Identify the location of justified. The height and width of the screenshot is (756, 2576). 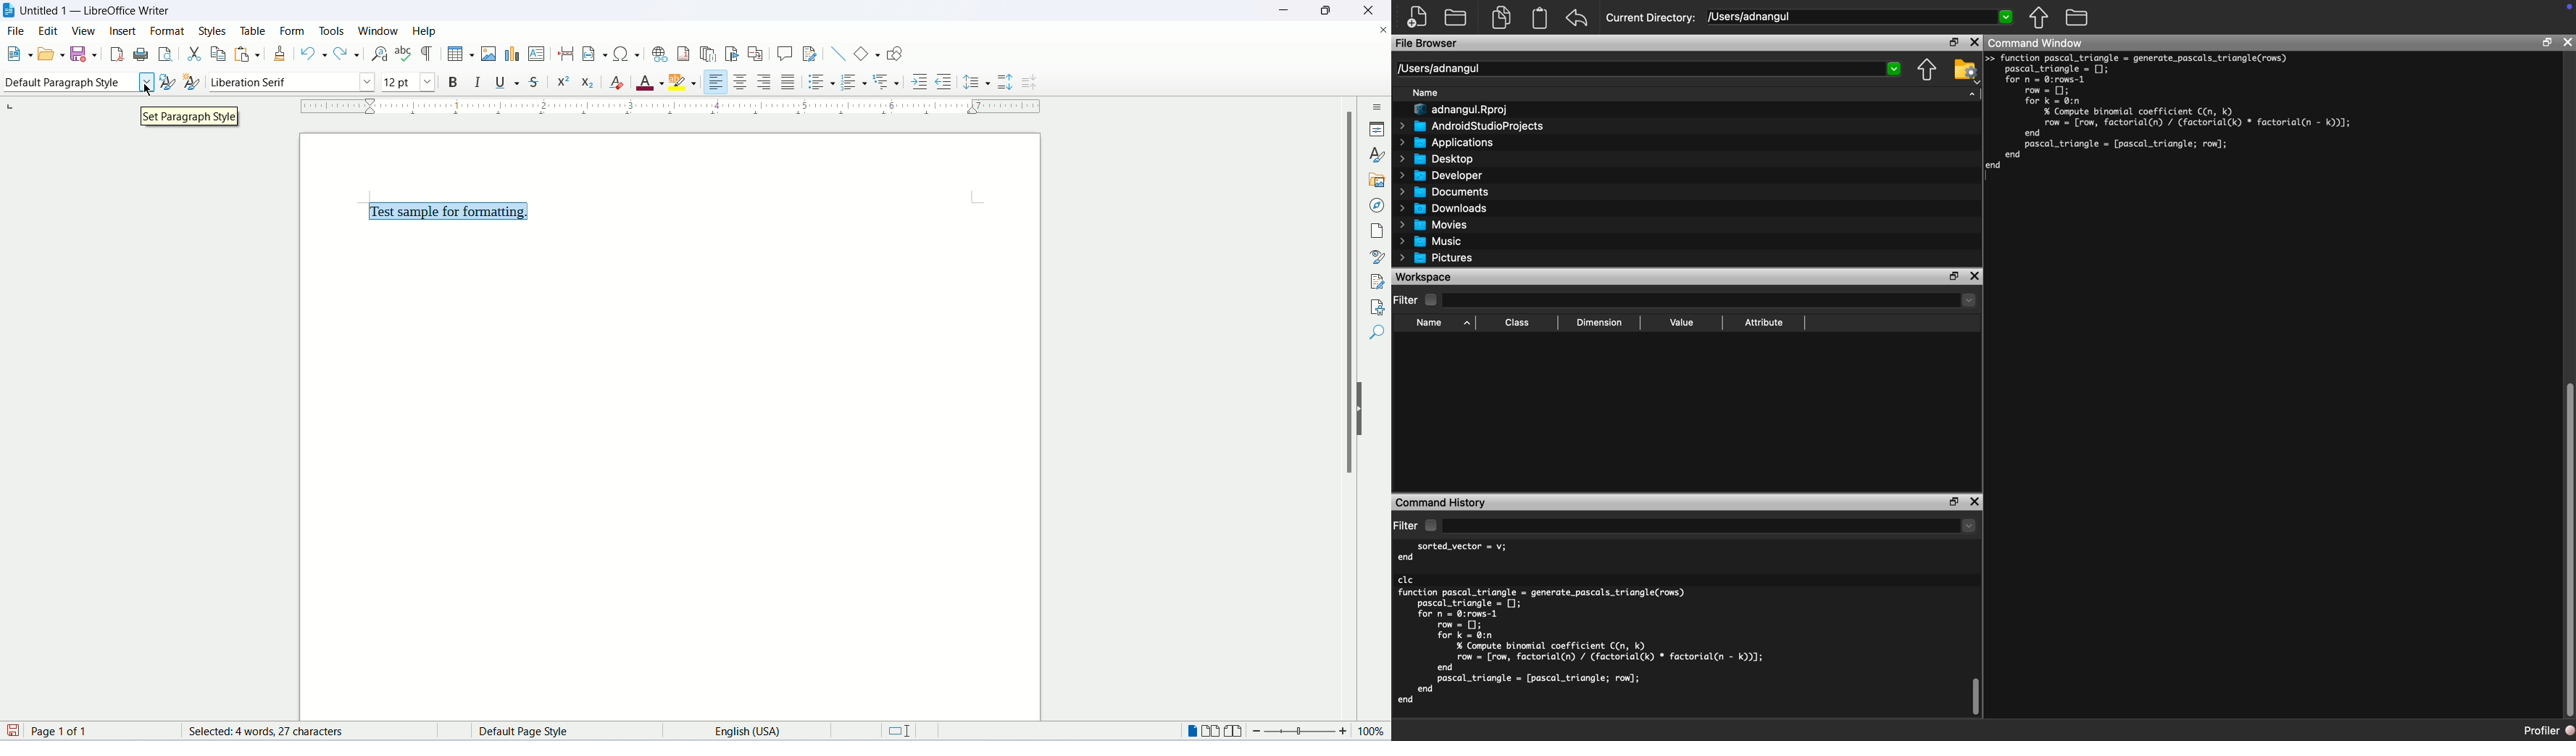
(789, 81).